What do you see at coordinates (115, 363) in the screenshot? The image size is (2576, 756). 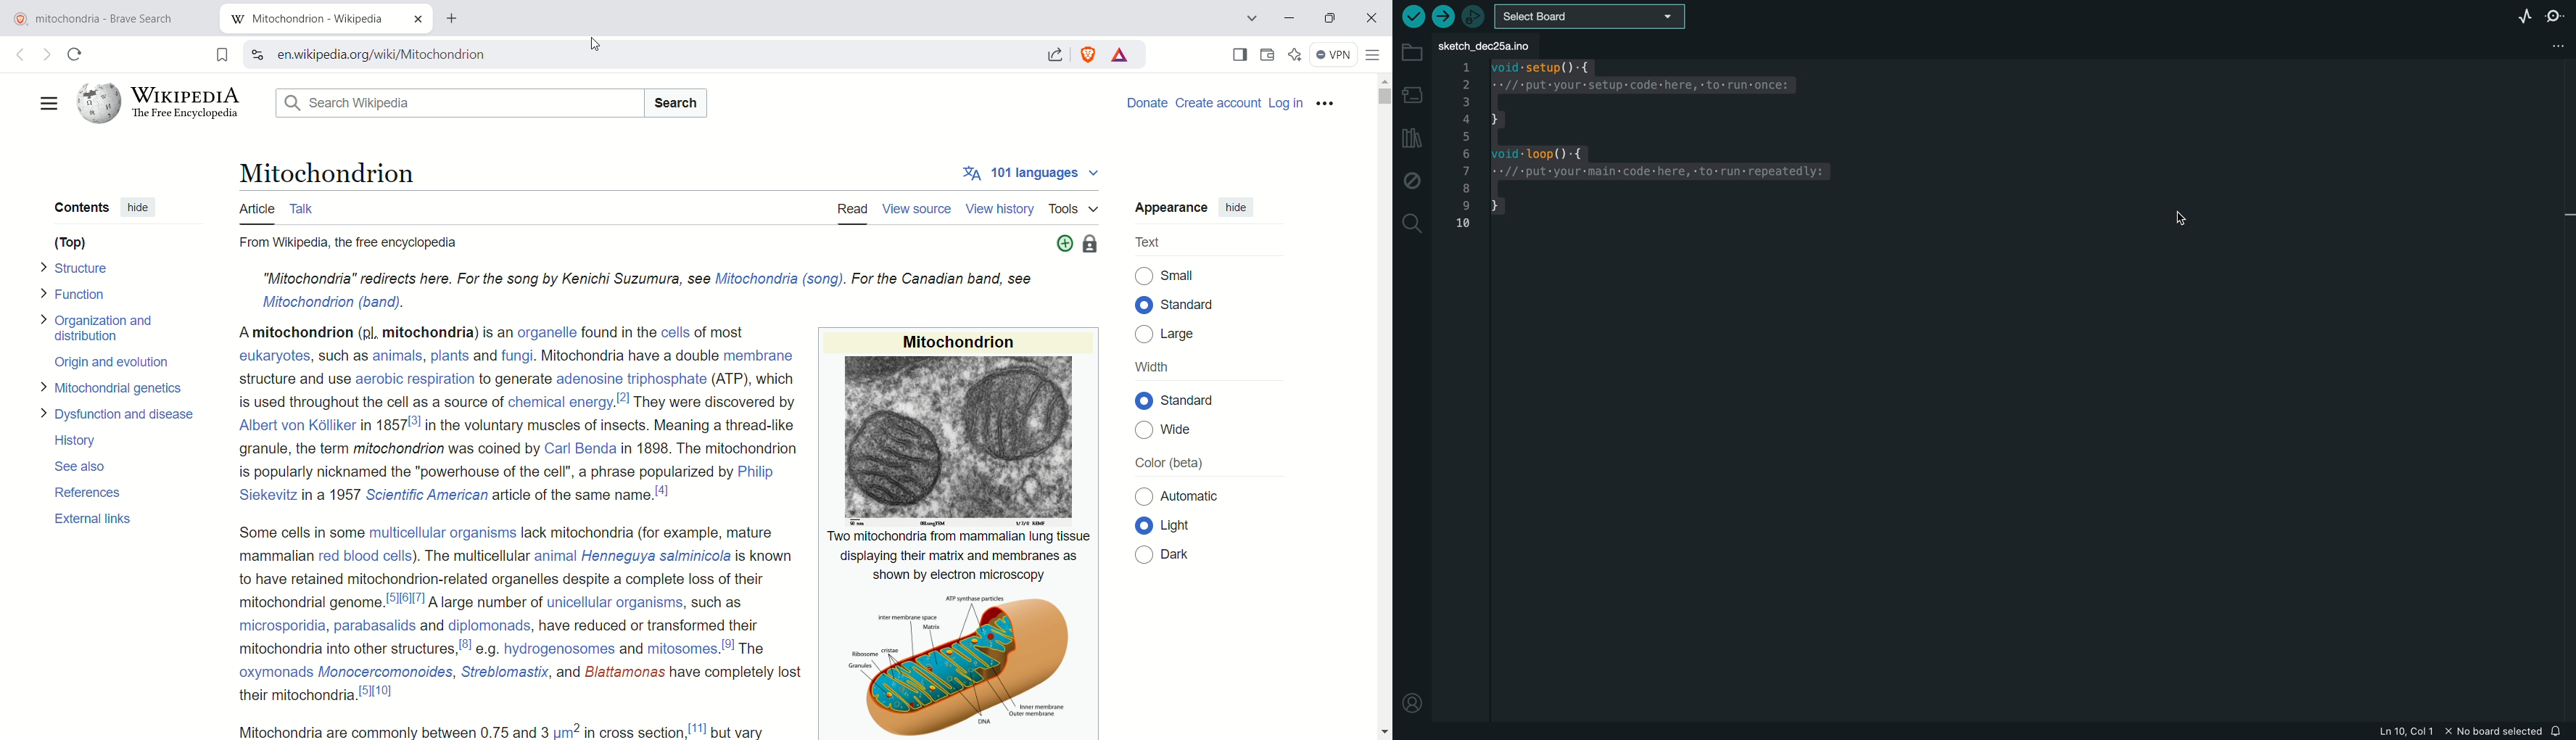 I see `Origin and evolution` at bounding box center [115, 363].